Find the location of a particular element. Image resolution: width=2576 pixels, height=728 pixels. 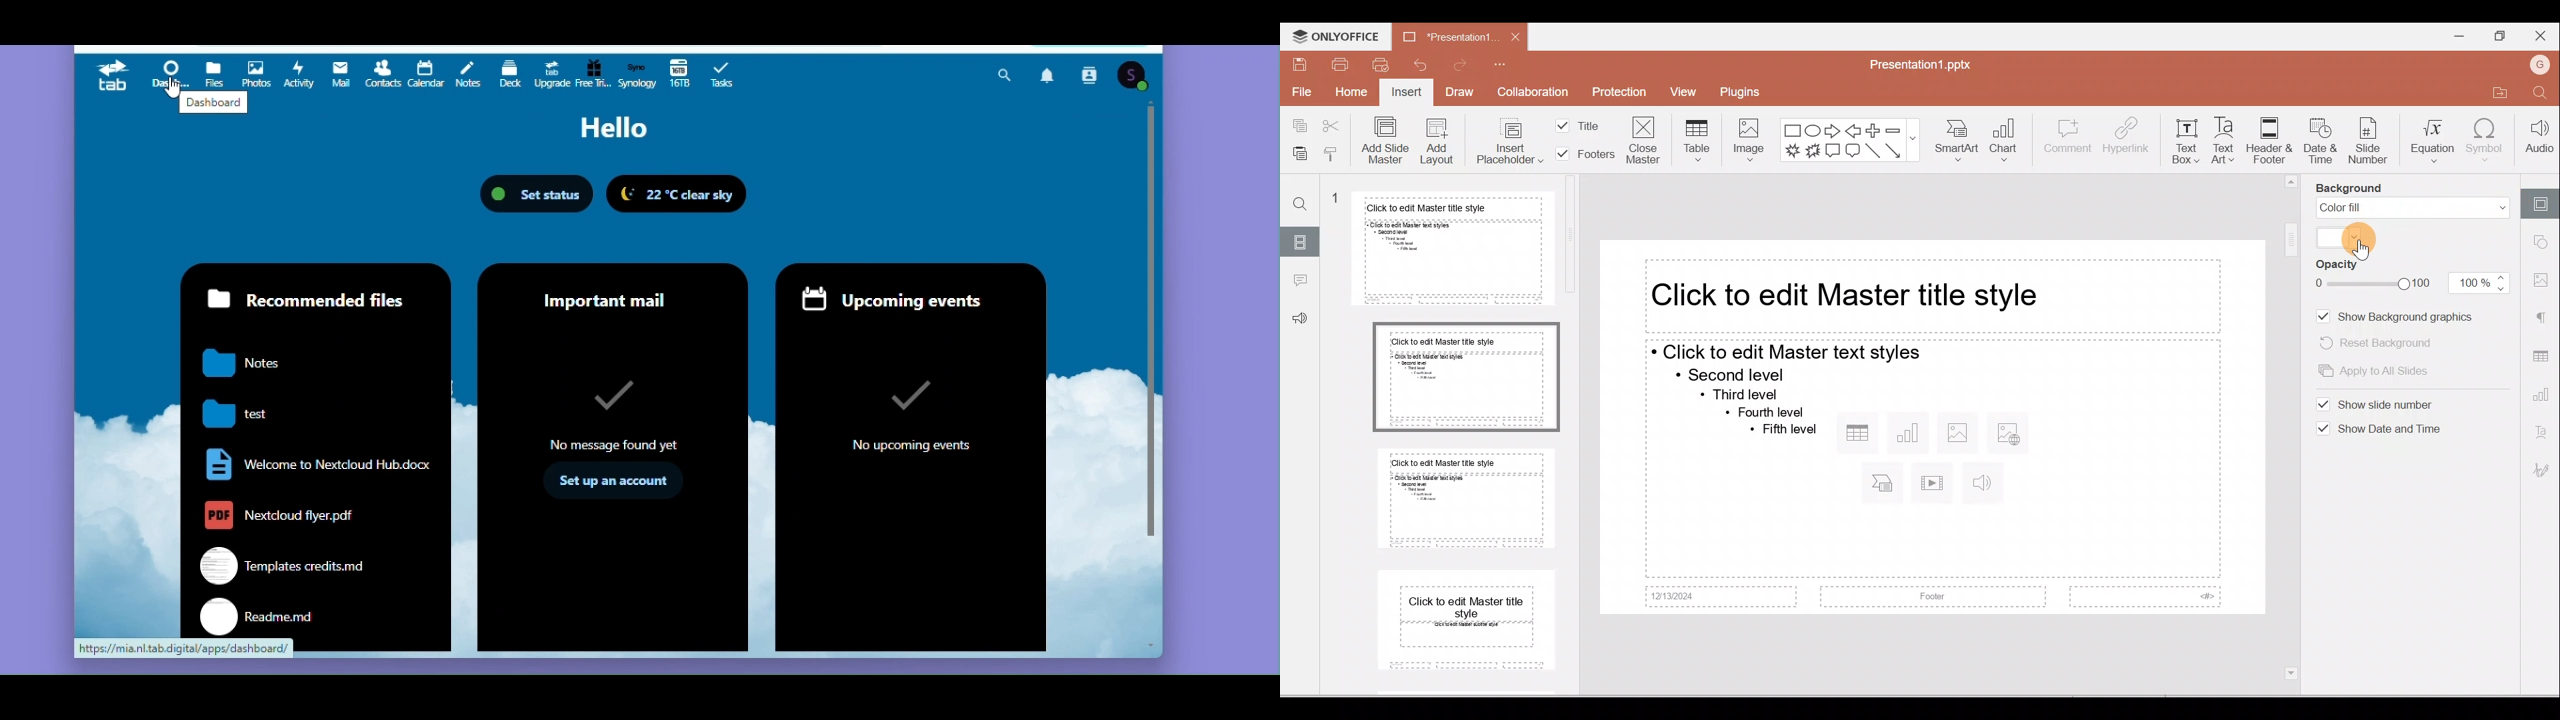

Chart is located at coordinates (2009, 137).